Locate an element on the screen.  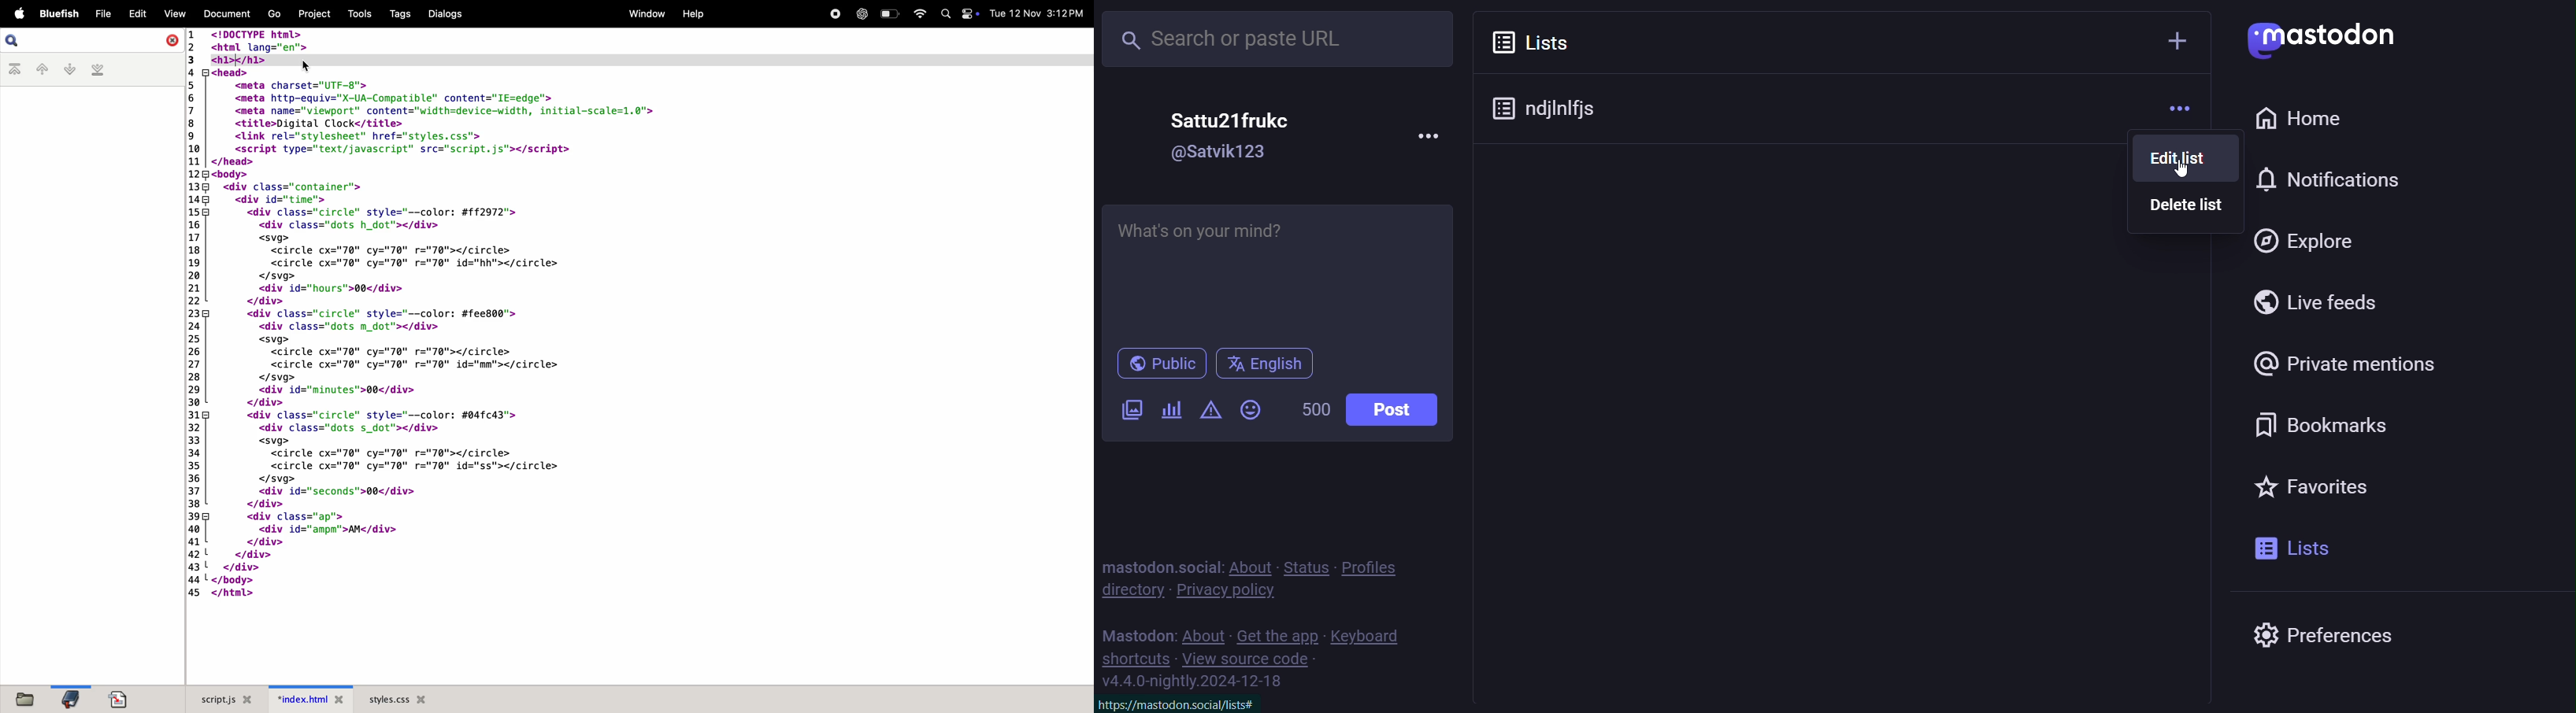
preferences is located at coordinates (2323, 630).